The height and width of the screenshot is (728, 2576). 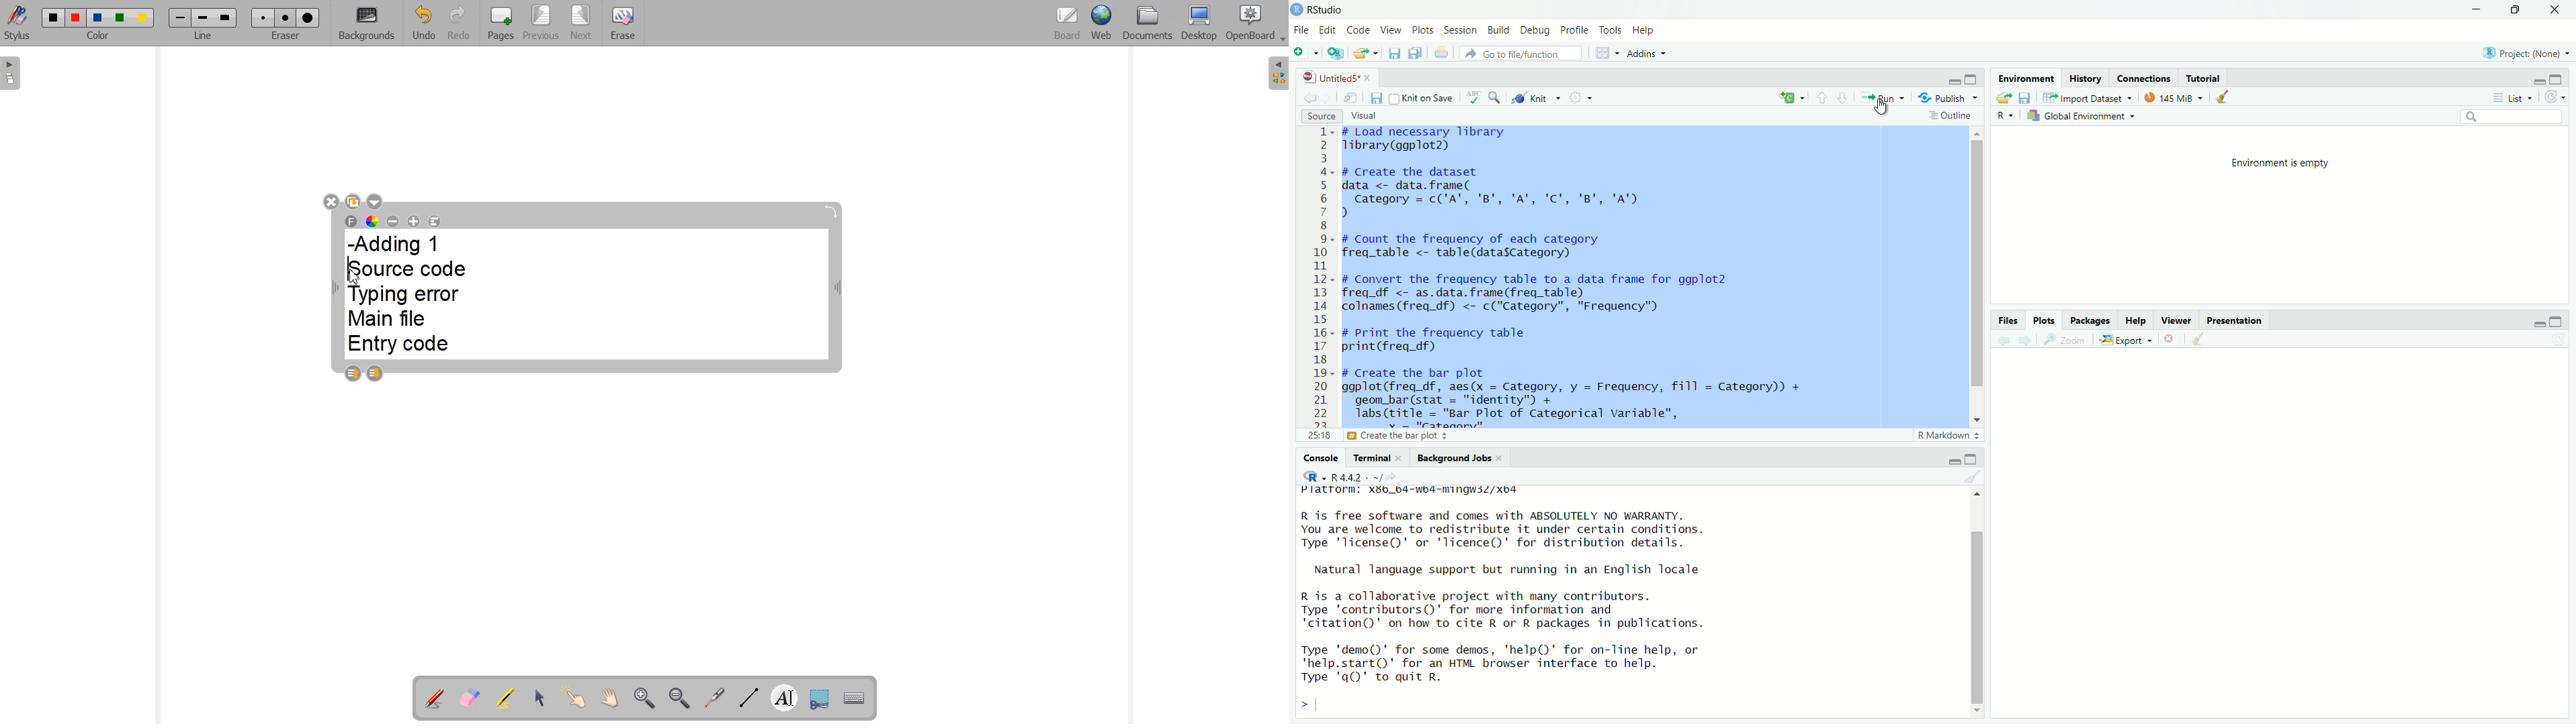 What do you see at coordinates (1949, 97) in the screenshot?
I see `Publish` at bounding box center [1949, 97].